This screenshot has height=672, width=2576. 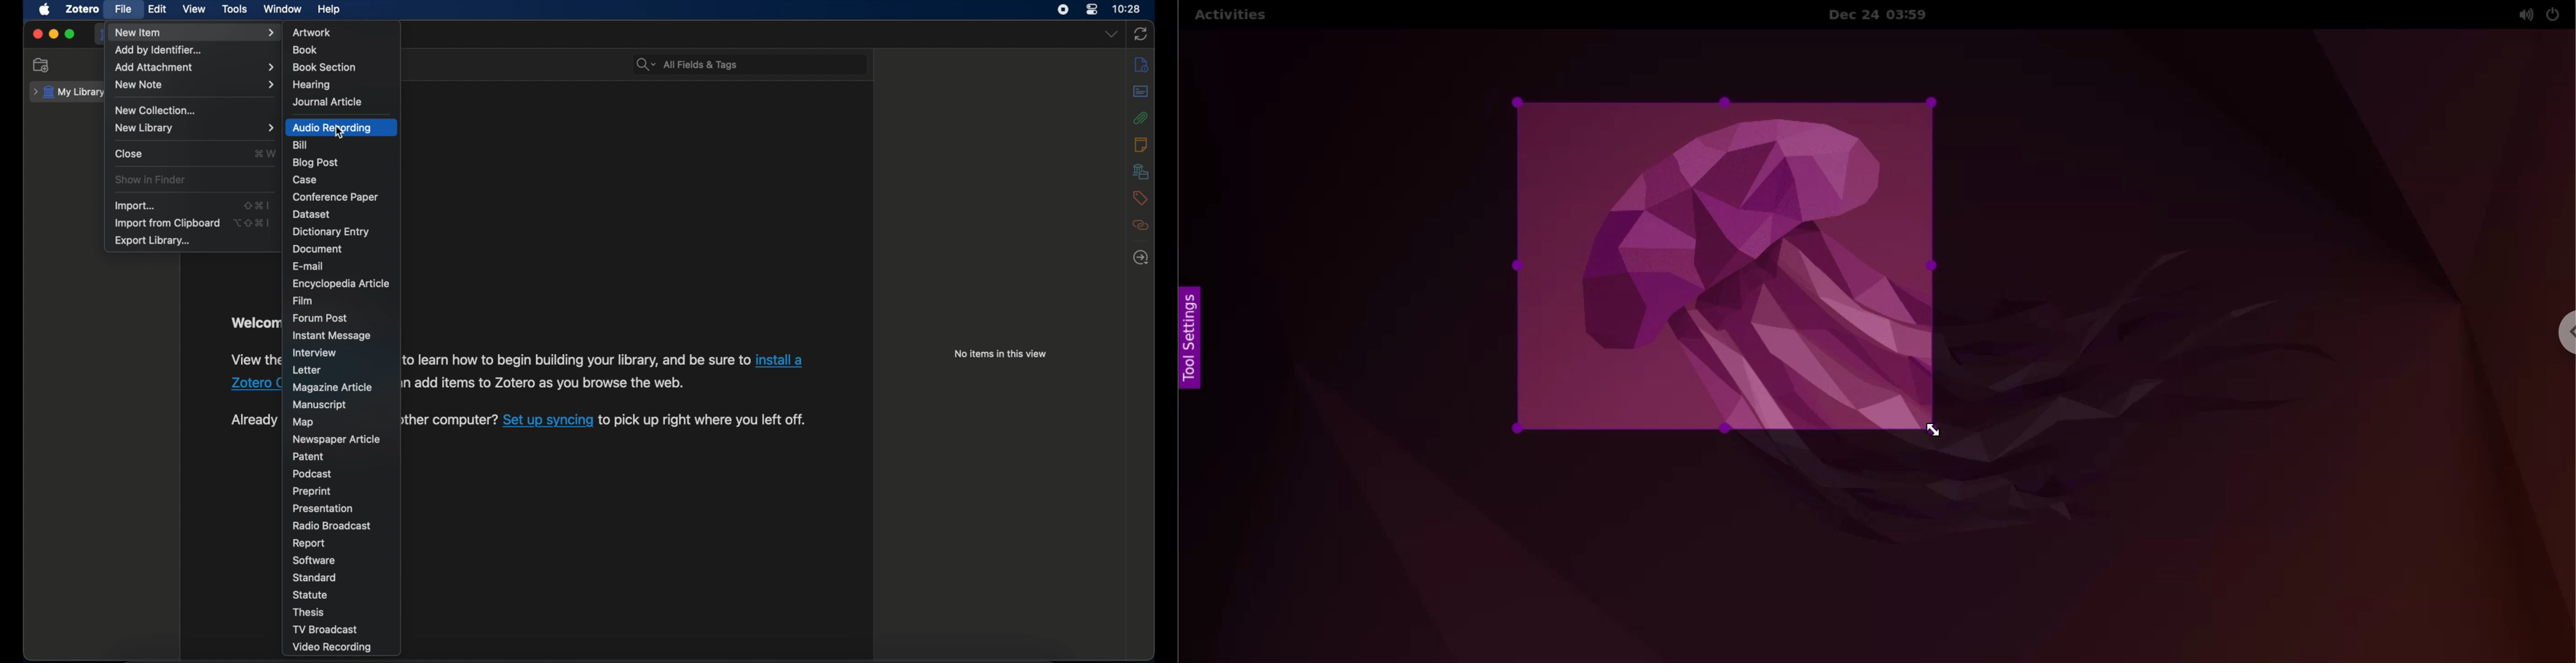 I want to click on shortcut, so click(x=258, y=205).